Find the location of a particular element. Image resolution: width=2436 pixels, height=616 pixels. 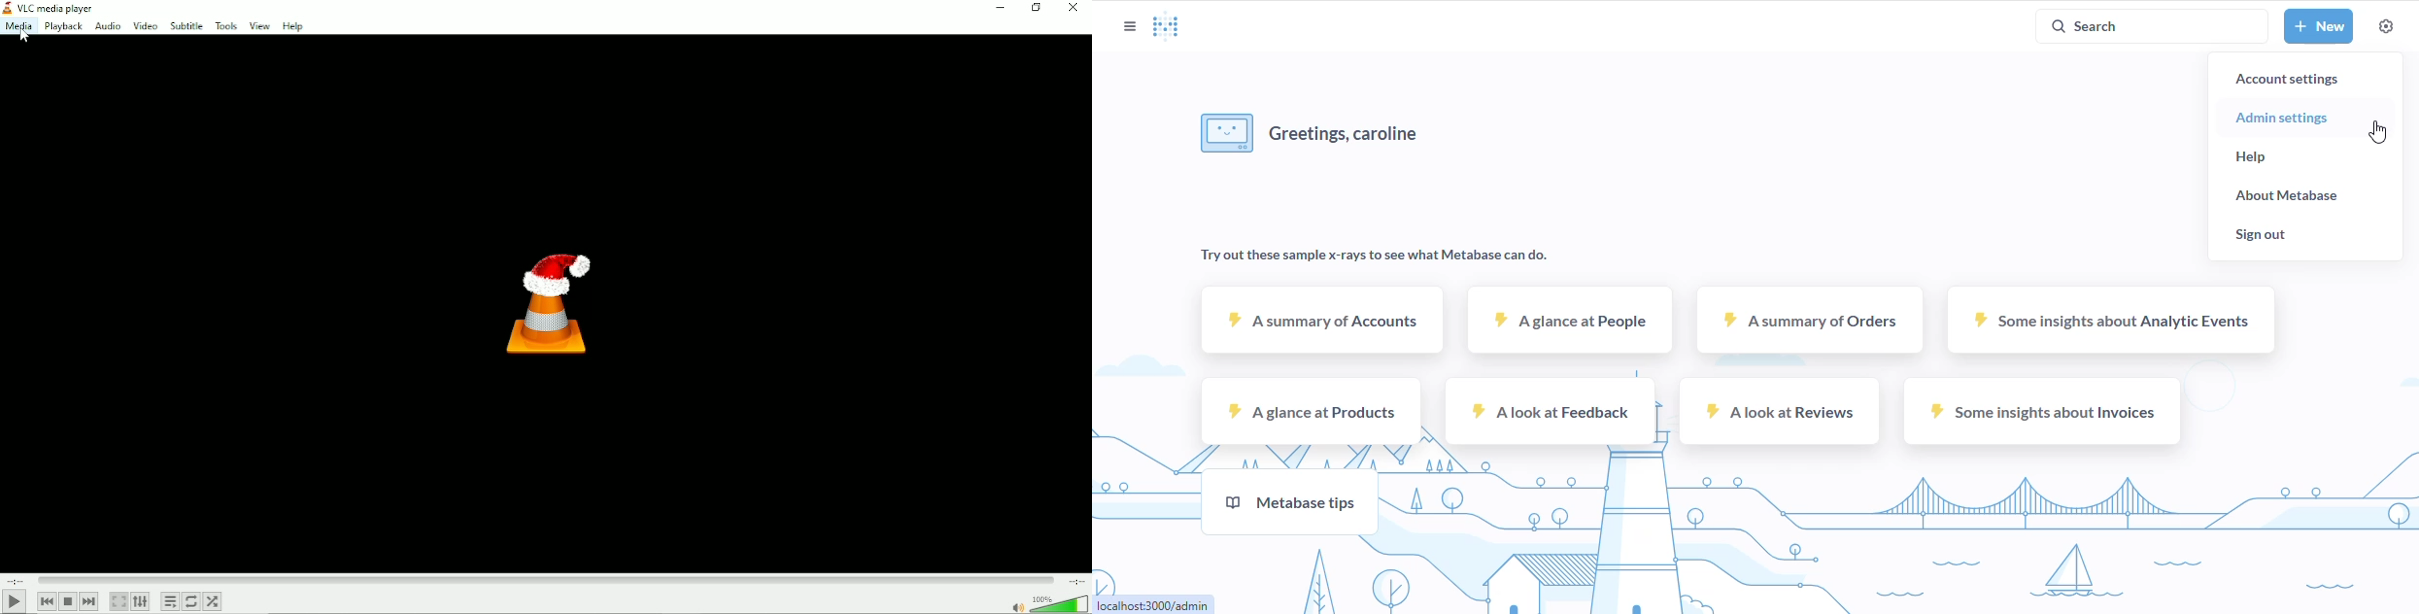

View is located at coordinates (259, 26).